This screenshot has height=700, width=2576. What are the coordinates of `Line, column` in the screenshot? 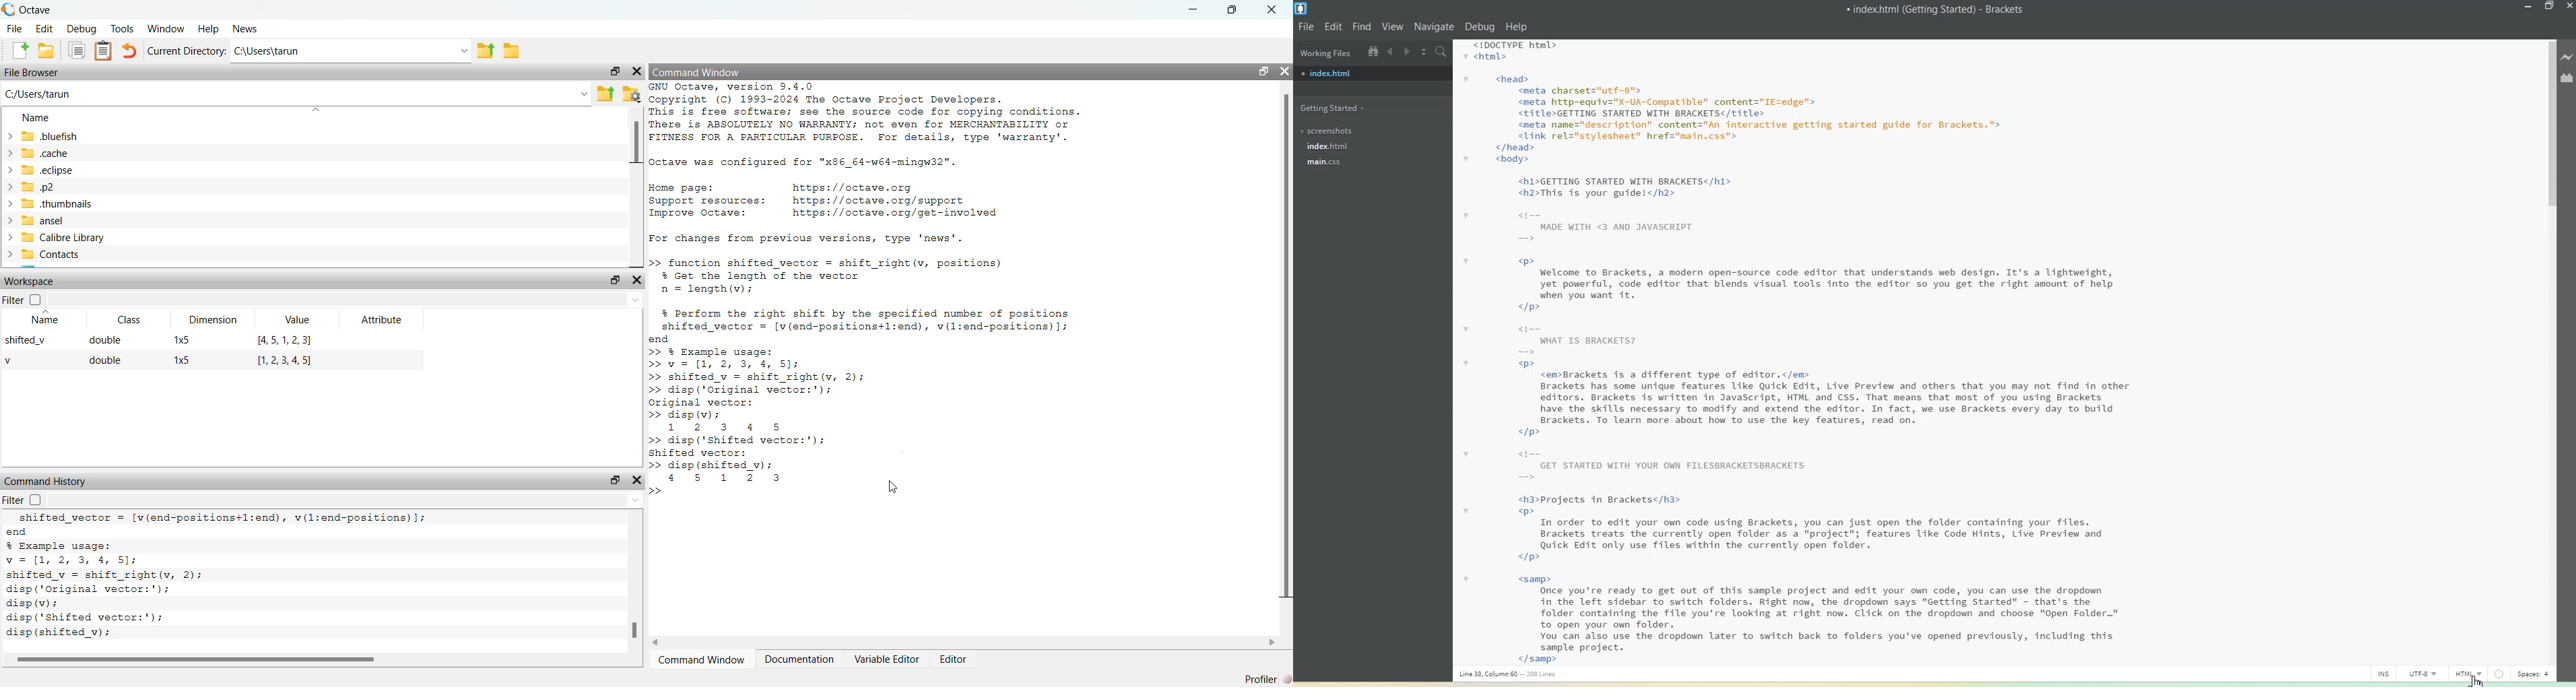 It's located at (1508, 677).